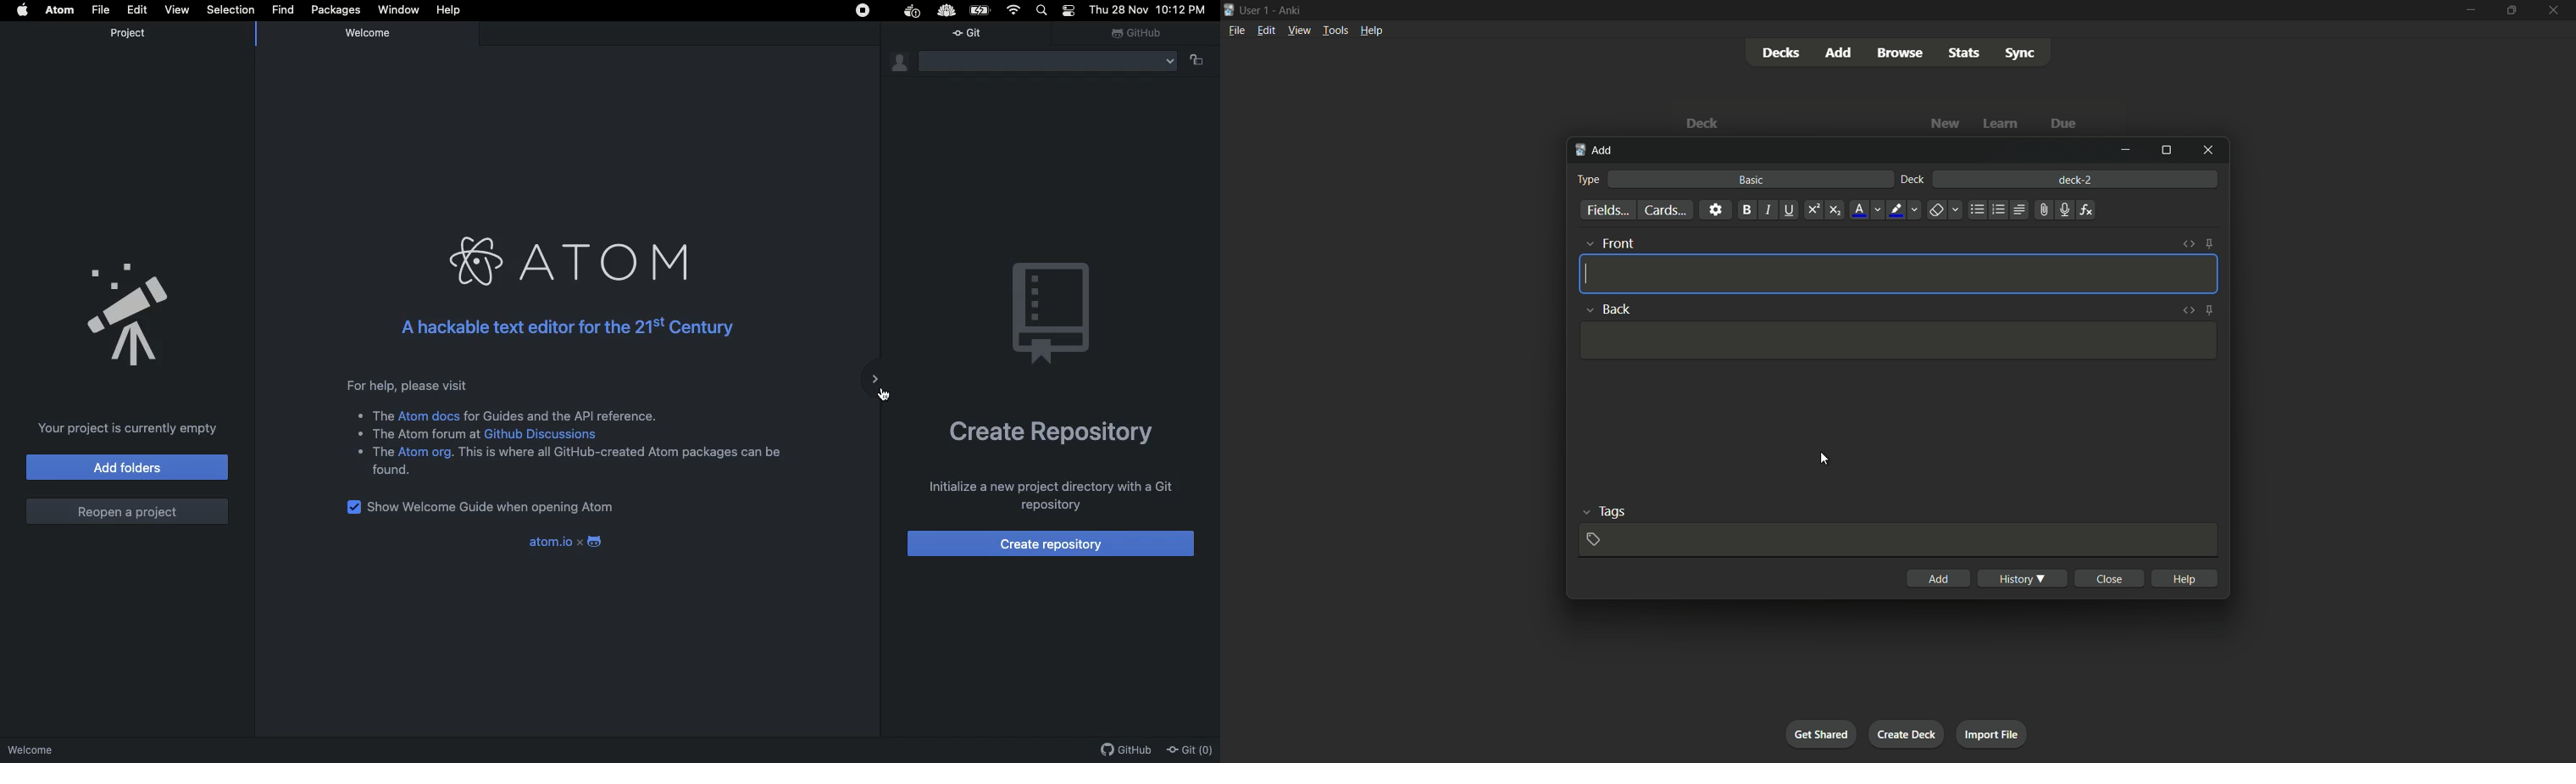 The height and width of the screenshot is (784, 2576). I want to click on bold, so click(1746, 210).